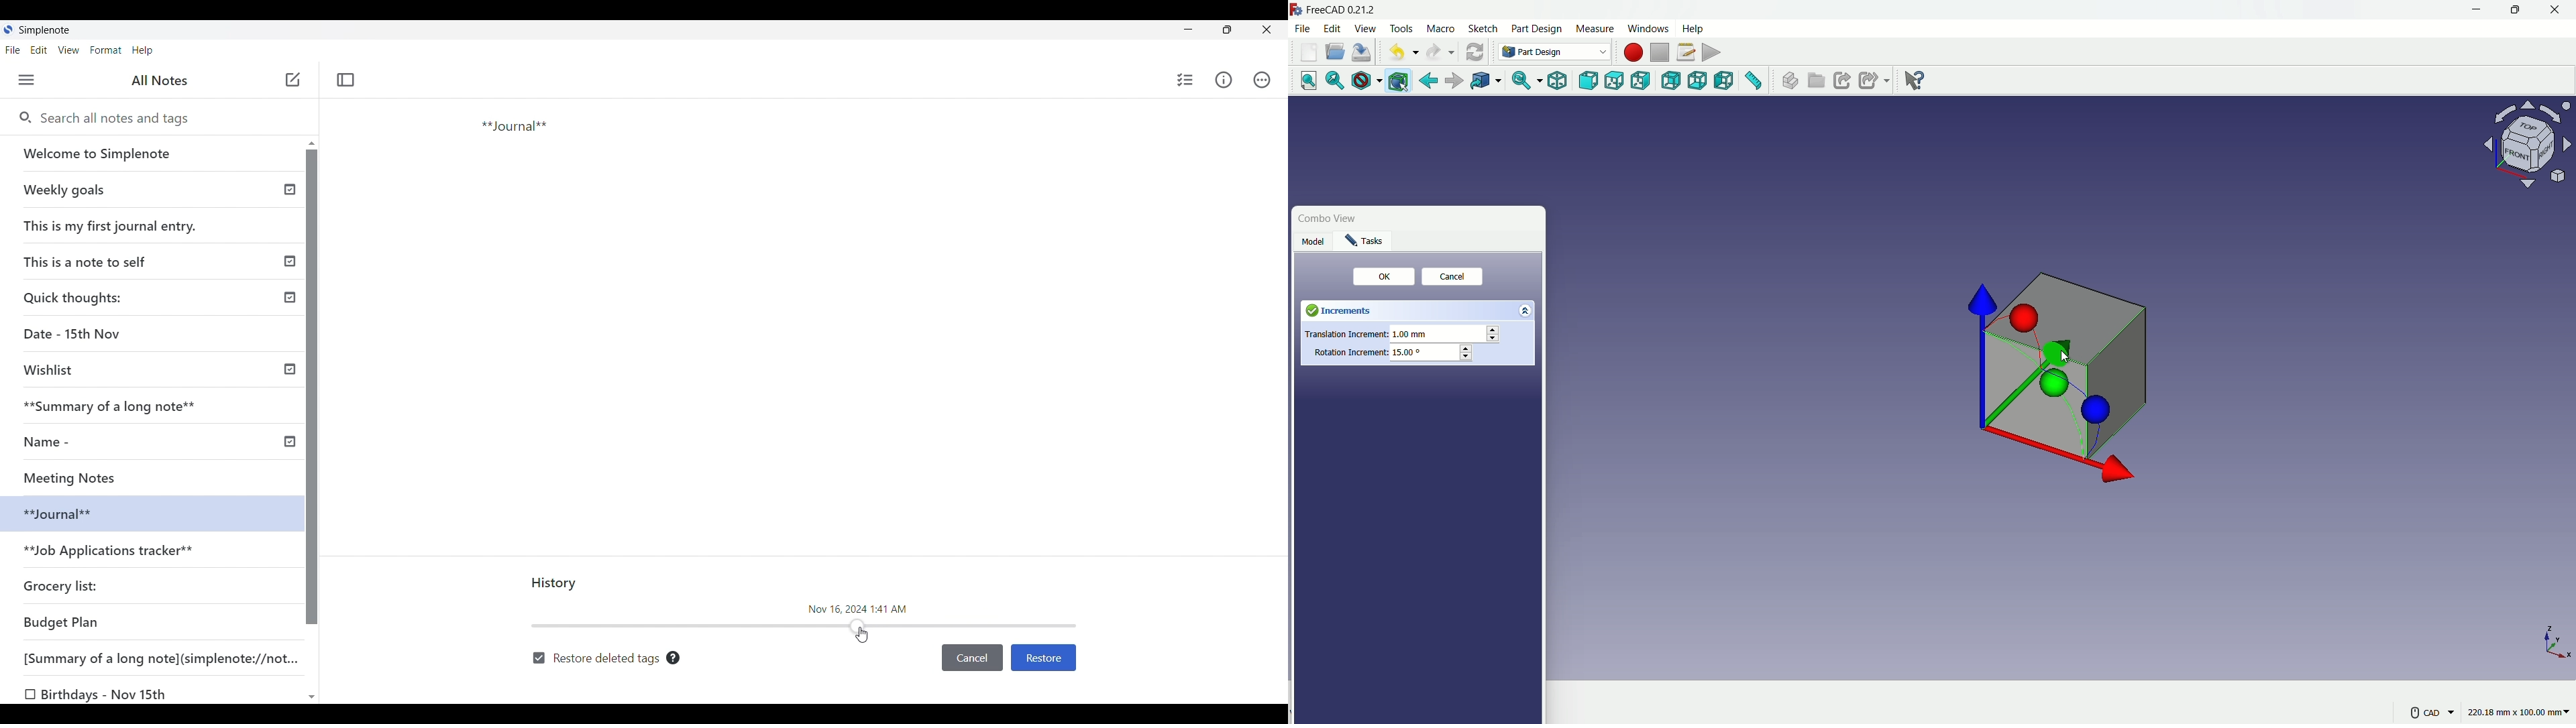  What do you see at coordinates (1411, 335) in the screenshot?
I see `1.00 mm` at bounding box center [1411, 335].